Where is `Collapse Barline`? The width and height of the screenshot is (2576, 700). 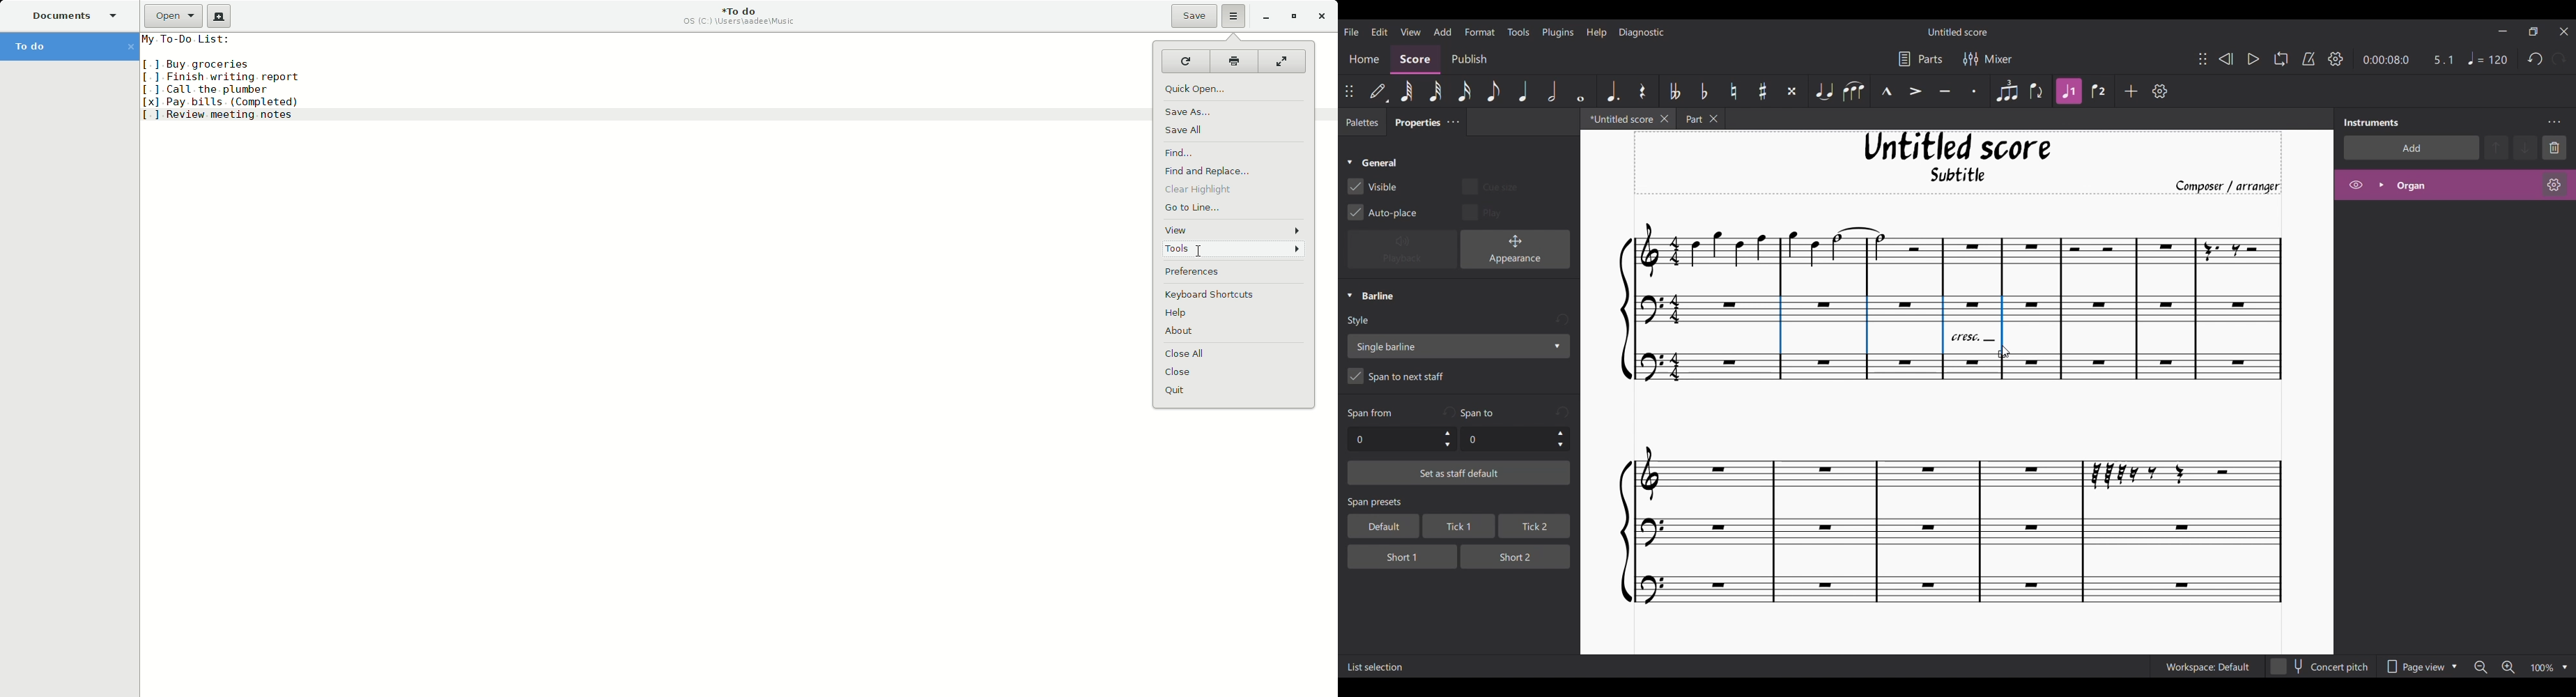
Collapse Barline is located at coordinates (1371, 296).